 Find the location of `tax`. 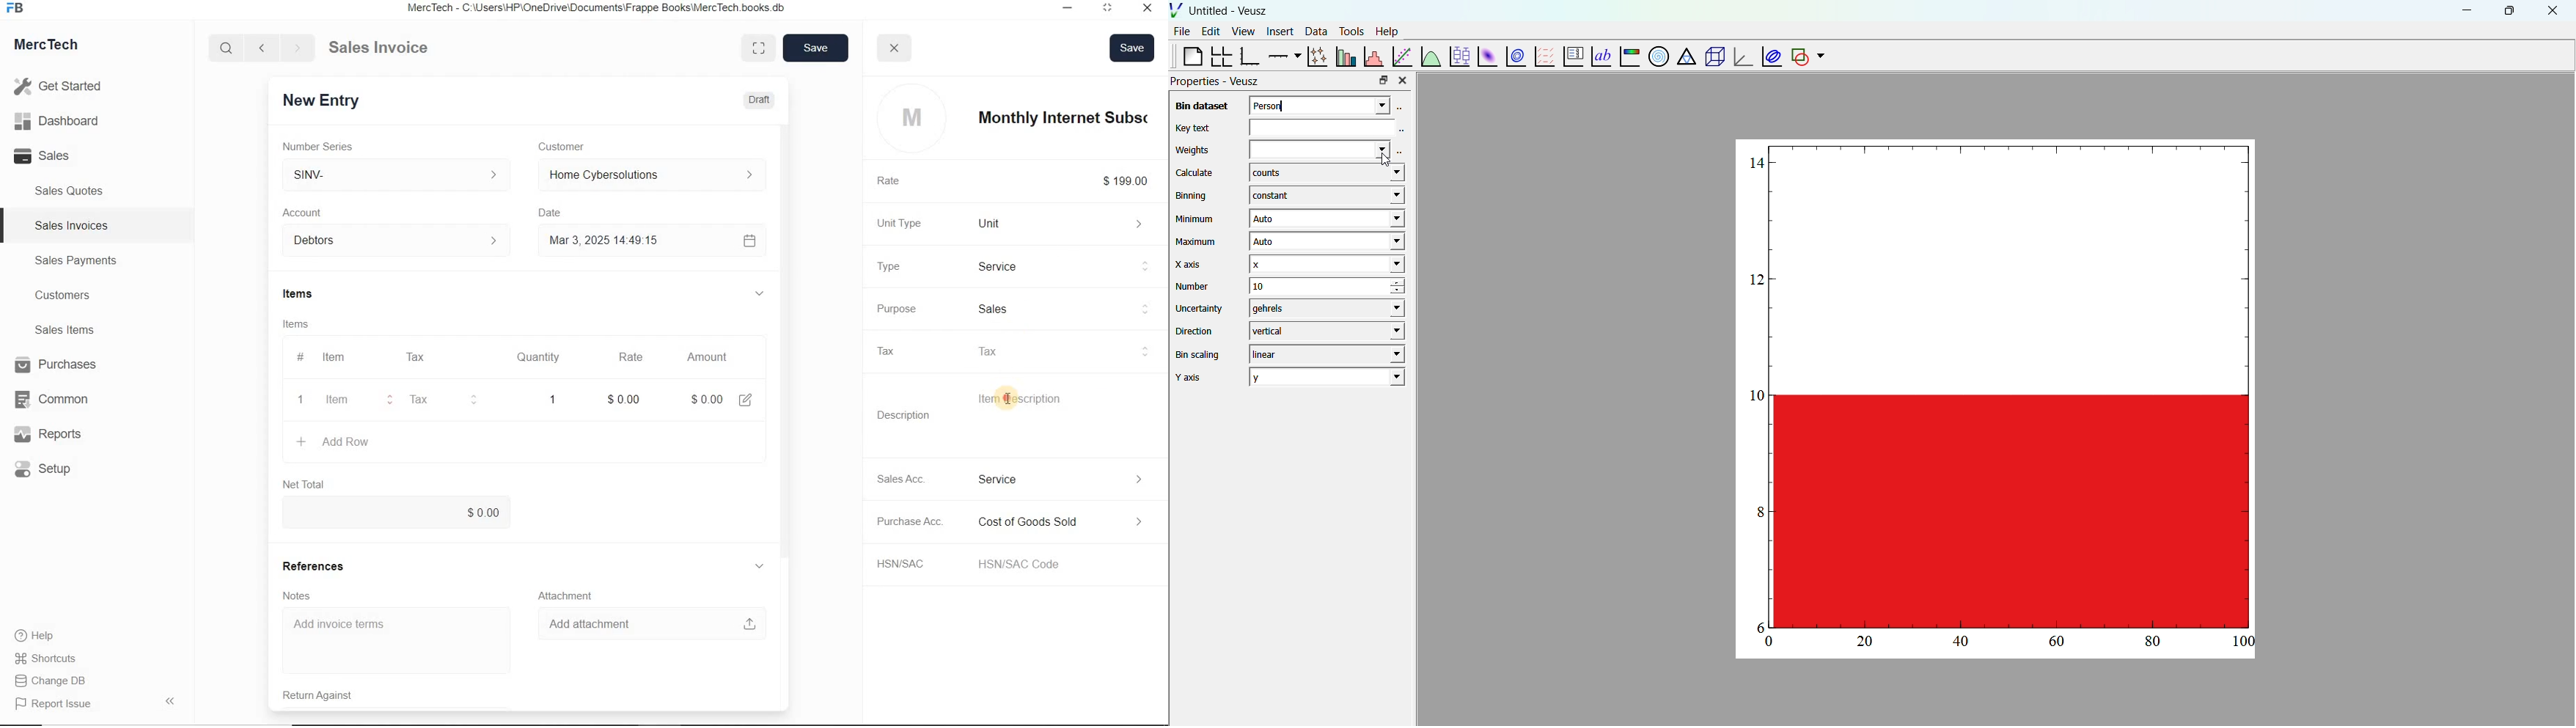

tax is located at coordinates (1055, 351).